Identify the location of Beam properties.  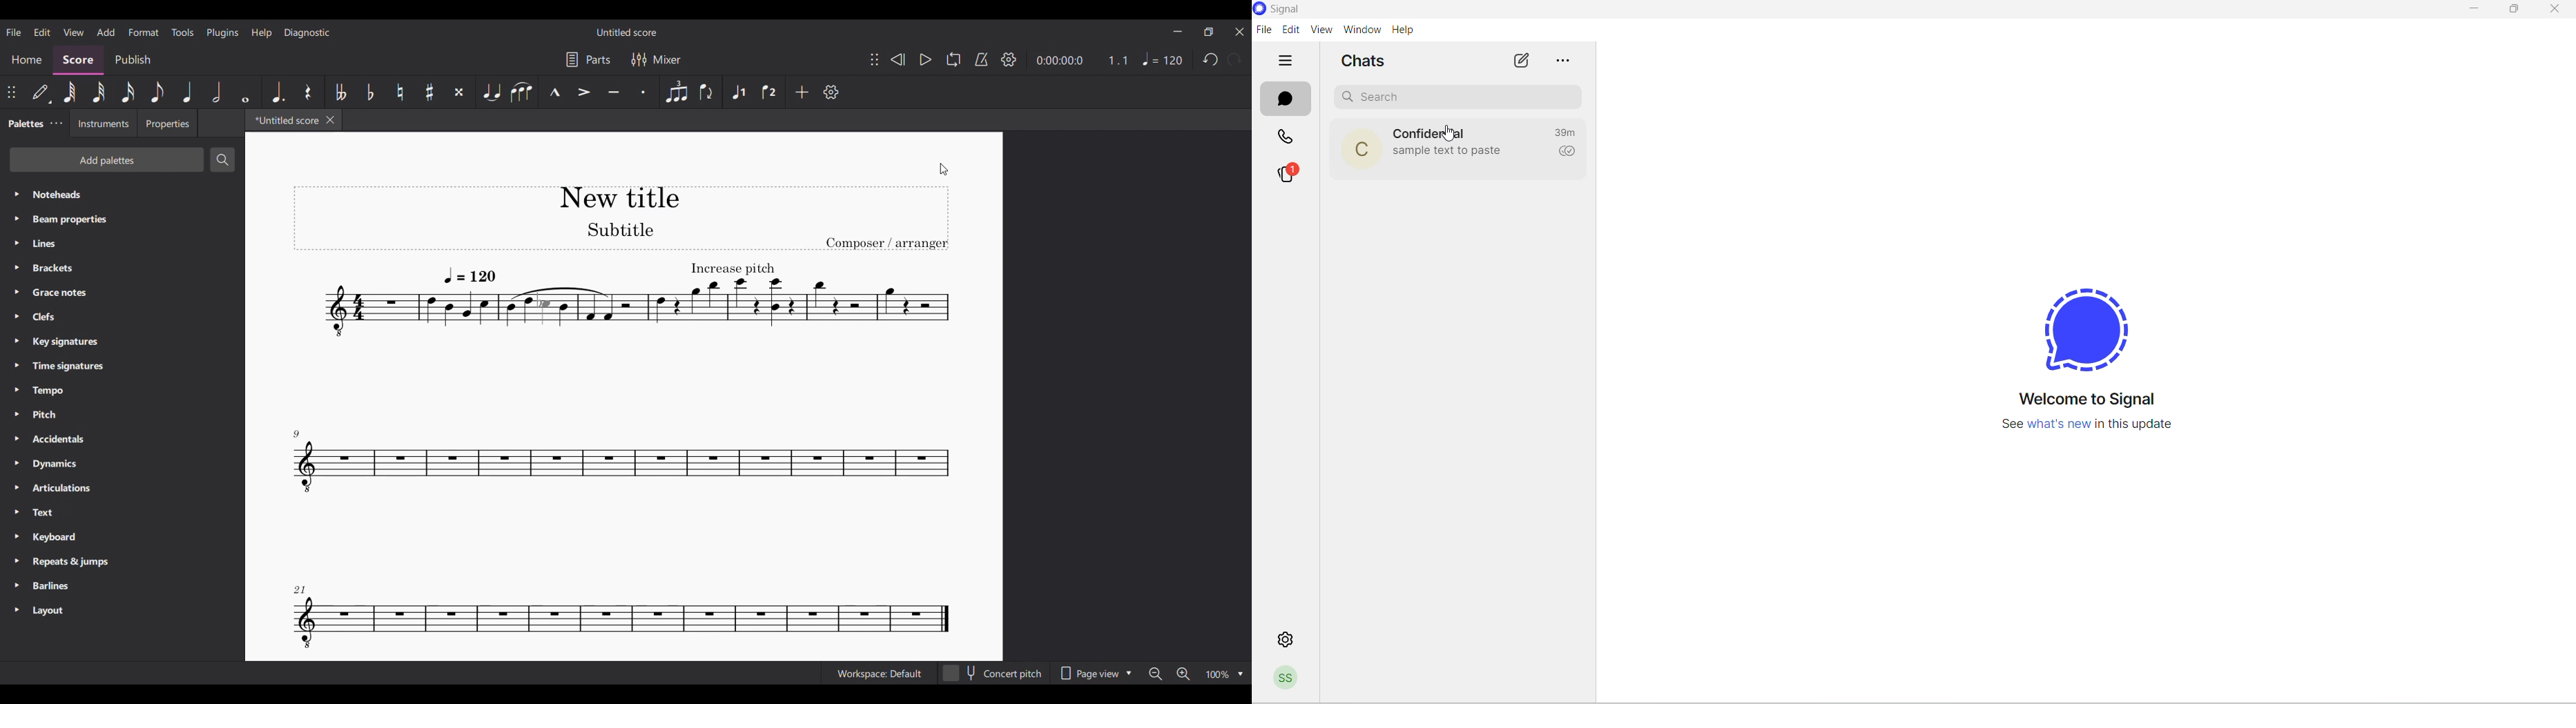
(122, 219).